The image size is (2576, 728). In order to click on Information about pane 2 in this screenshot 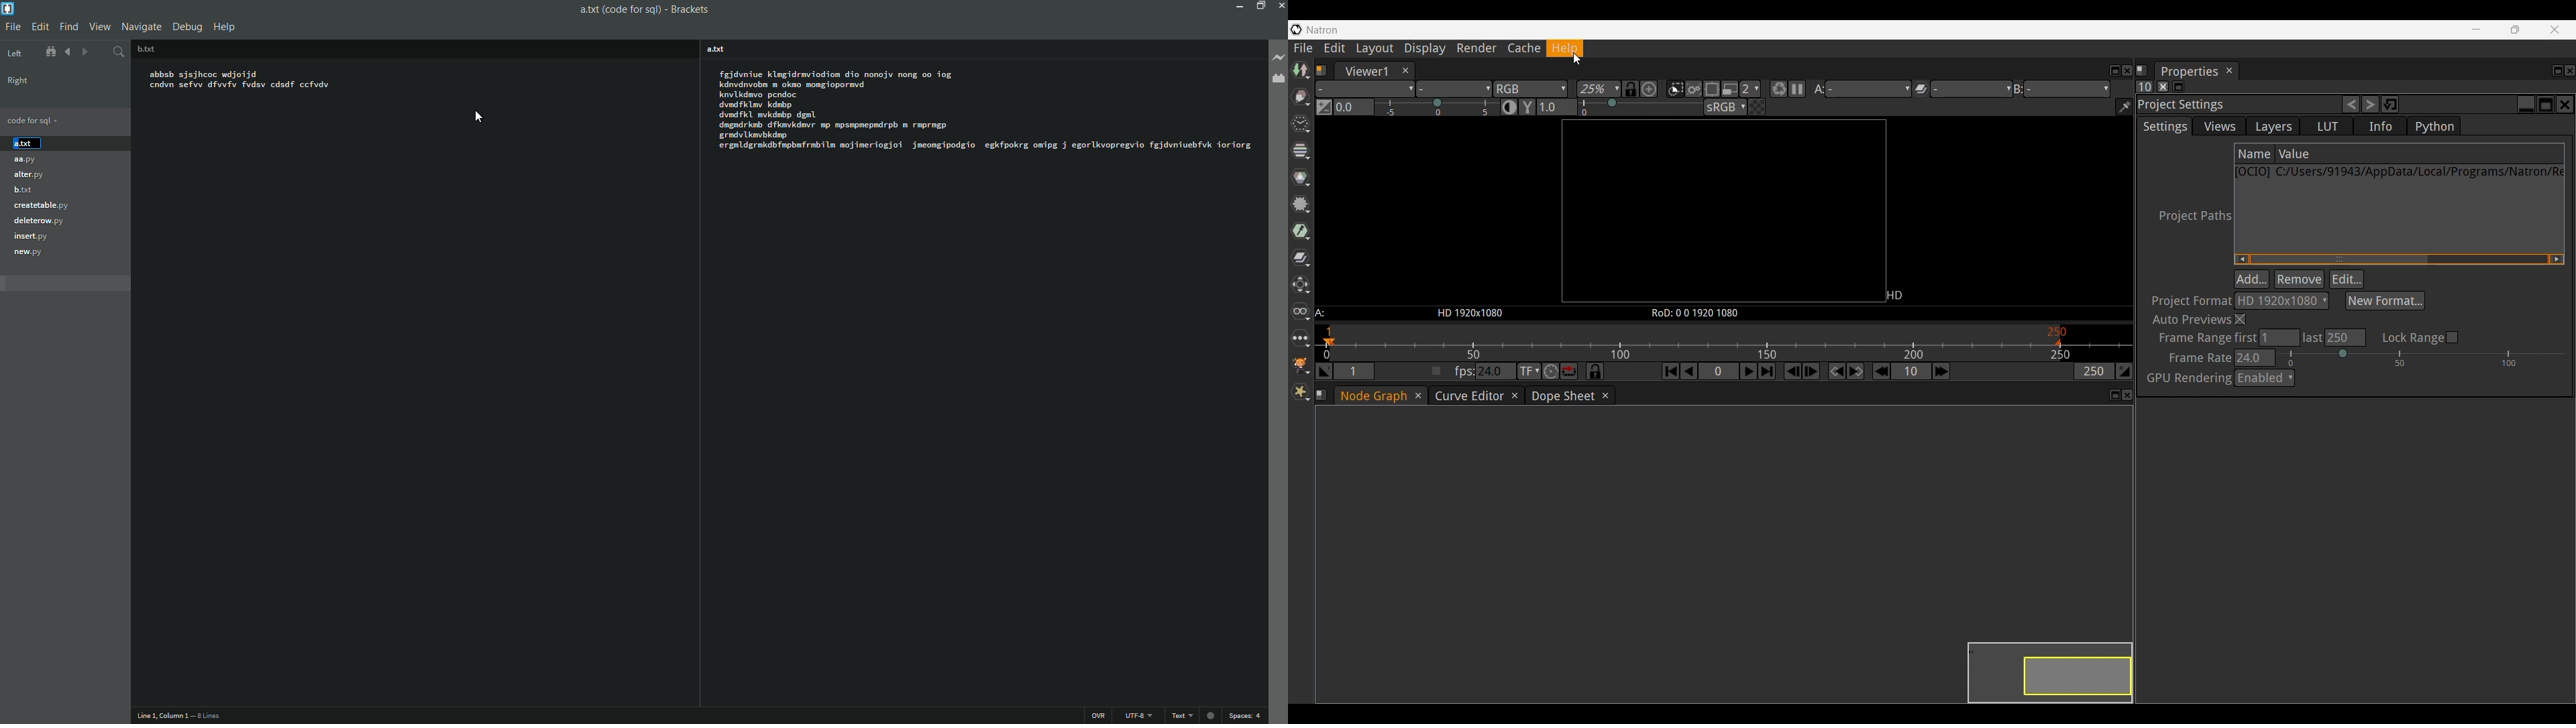, I will do `click(2142, 70)`.